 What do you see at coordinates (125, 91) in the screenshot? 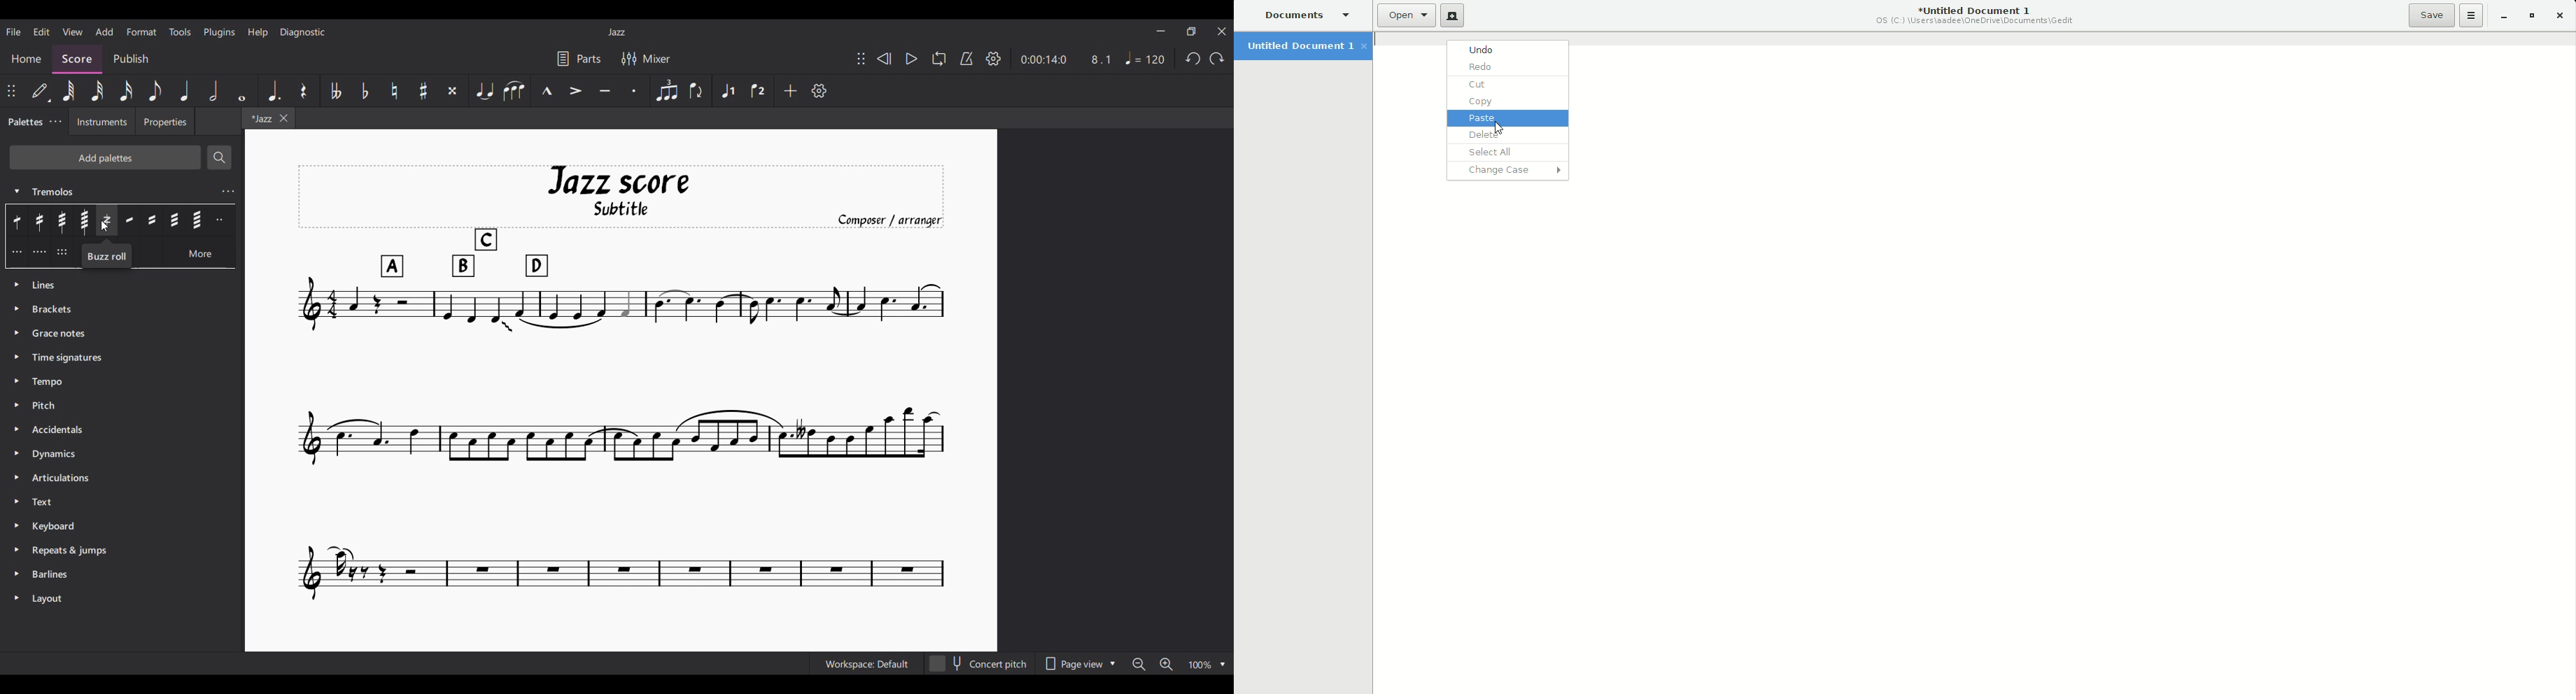
I see `16th note` at bounding box center [125, 91].